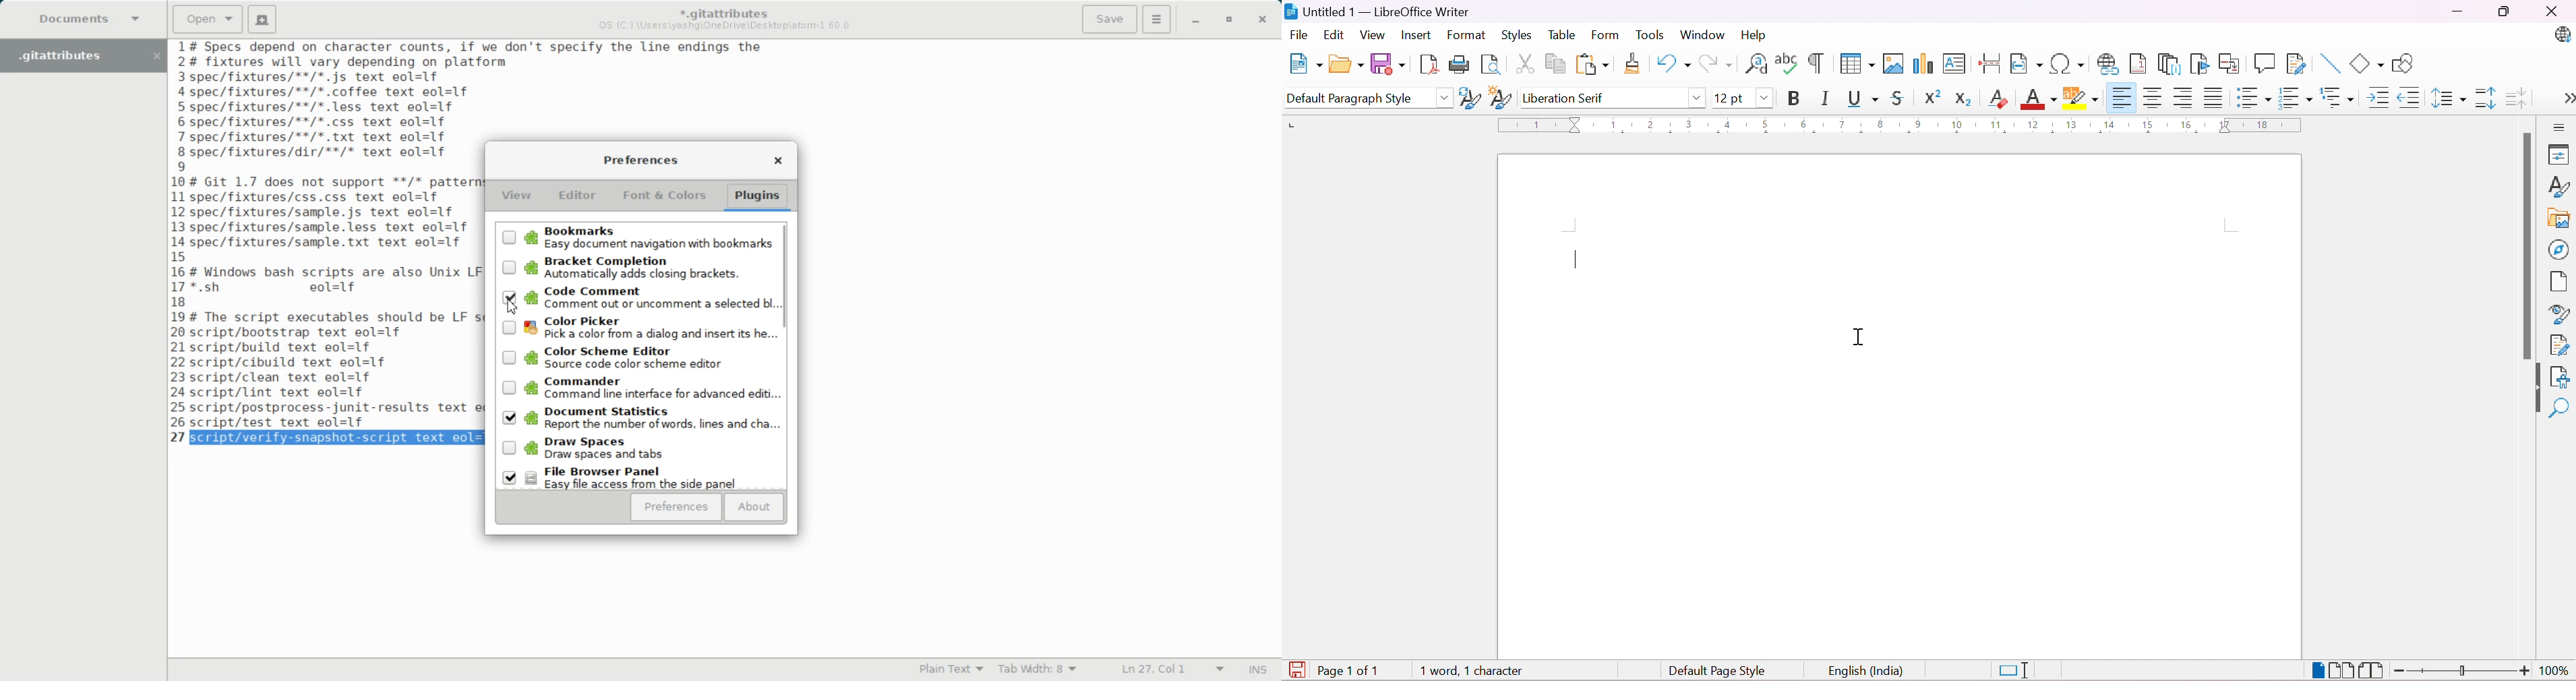 The width and height of the screenshot is (2576, 700). Describe the element at coordinates (2556, 673) in the screenshot. I see `100%` at that location.